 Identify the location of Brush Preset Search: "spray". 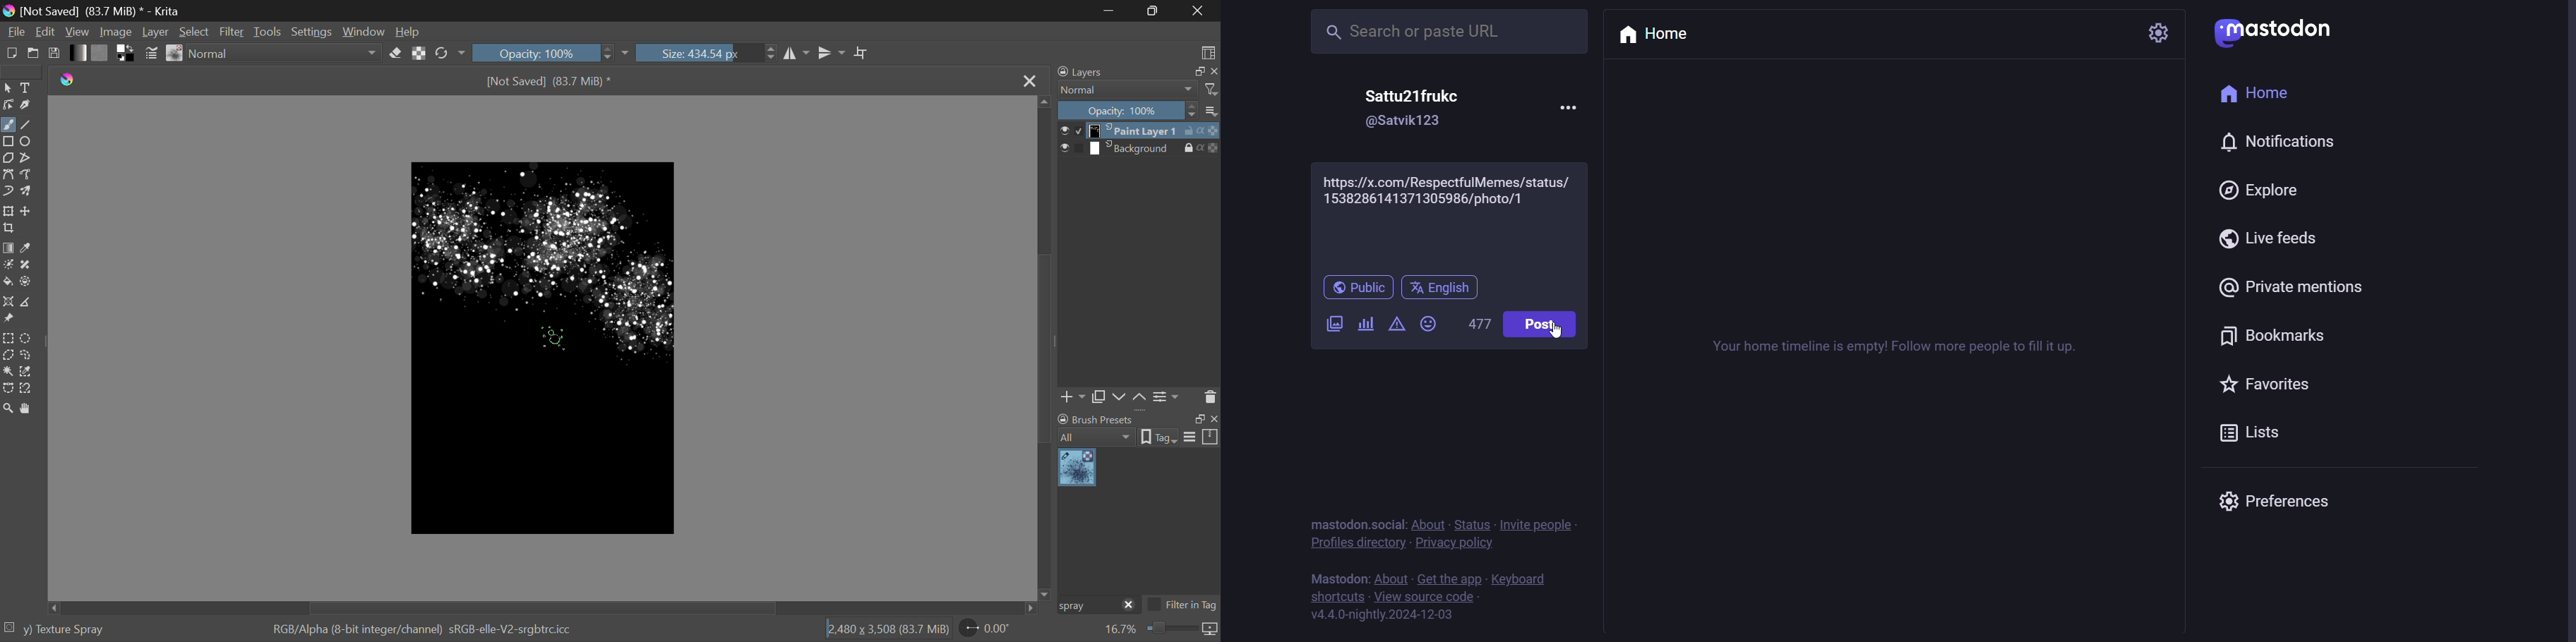
(1087, 606).